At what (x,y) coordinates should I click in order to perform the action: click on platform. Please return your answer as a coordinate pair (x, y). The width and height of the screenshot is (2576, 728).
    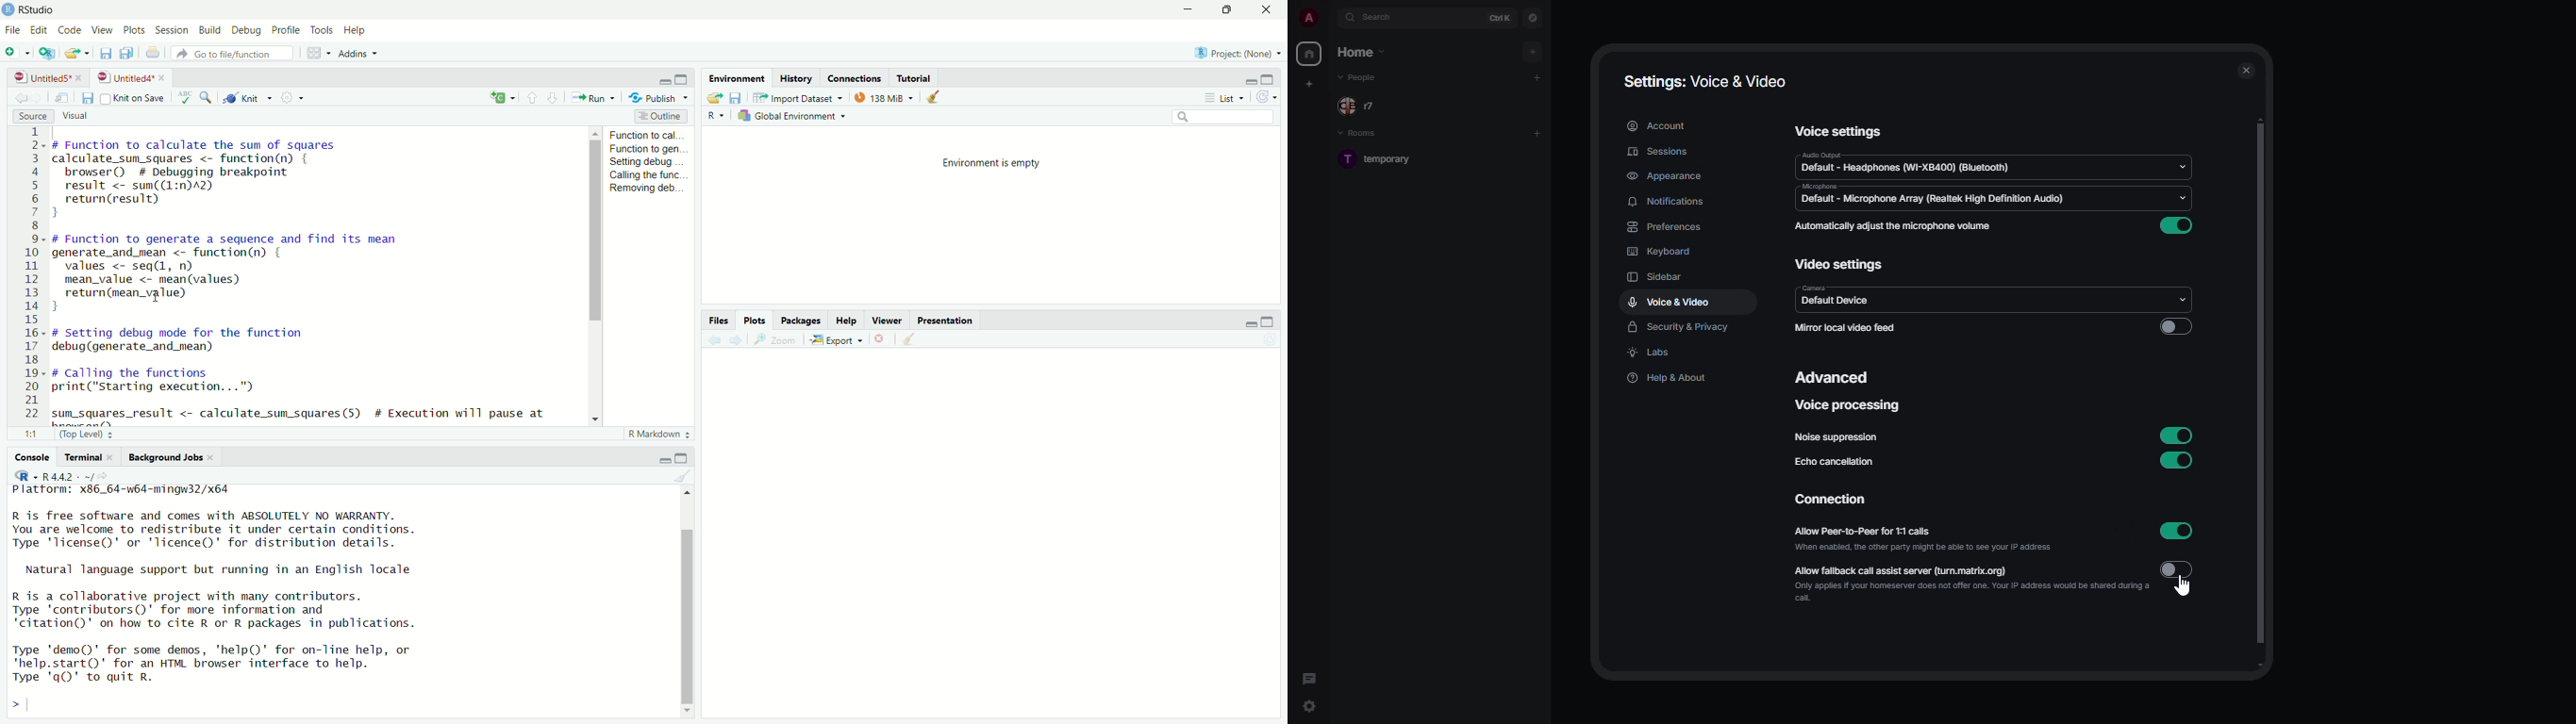
    Looking at the image, I should click on (121, 492).